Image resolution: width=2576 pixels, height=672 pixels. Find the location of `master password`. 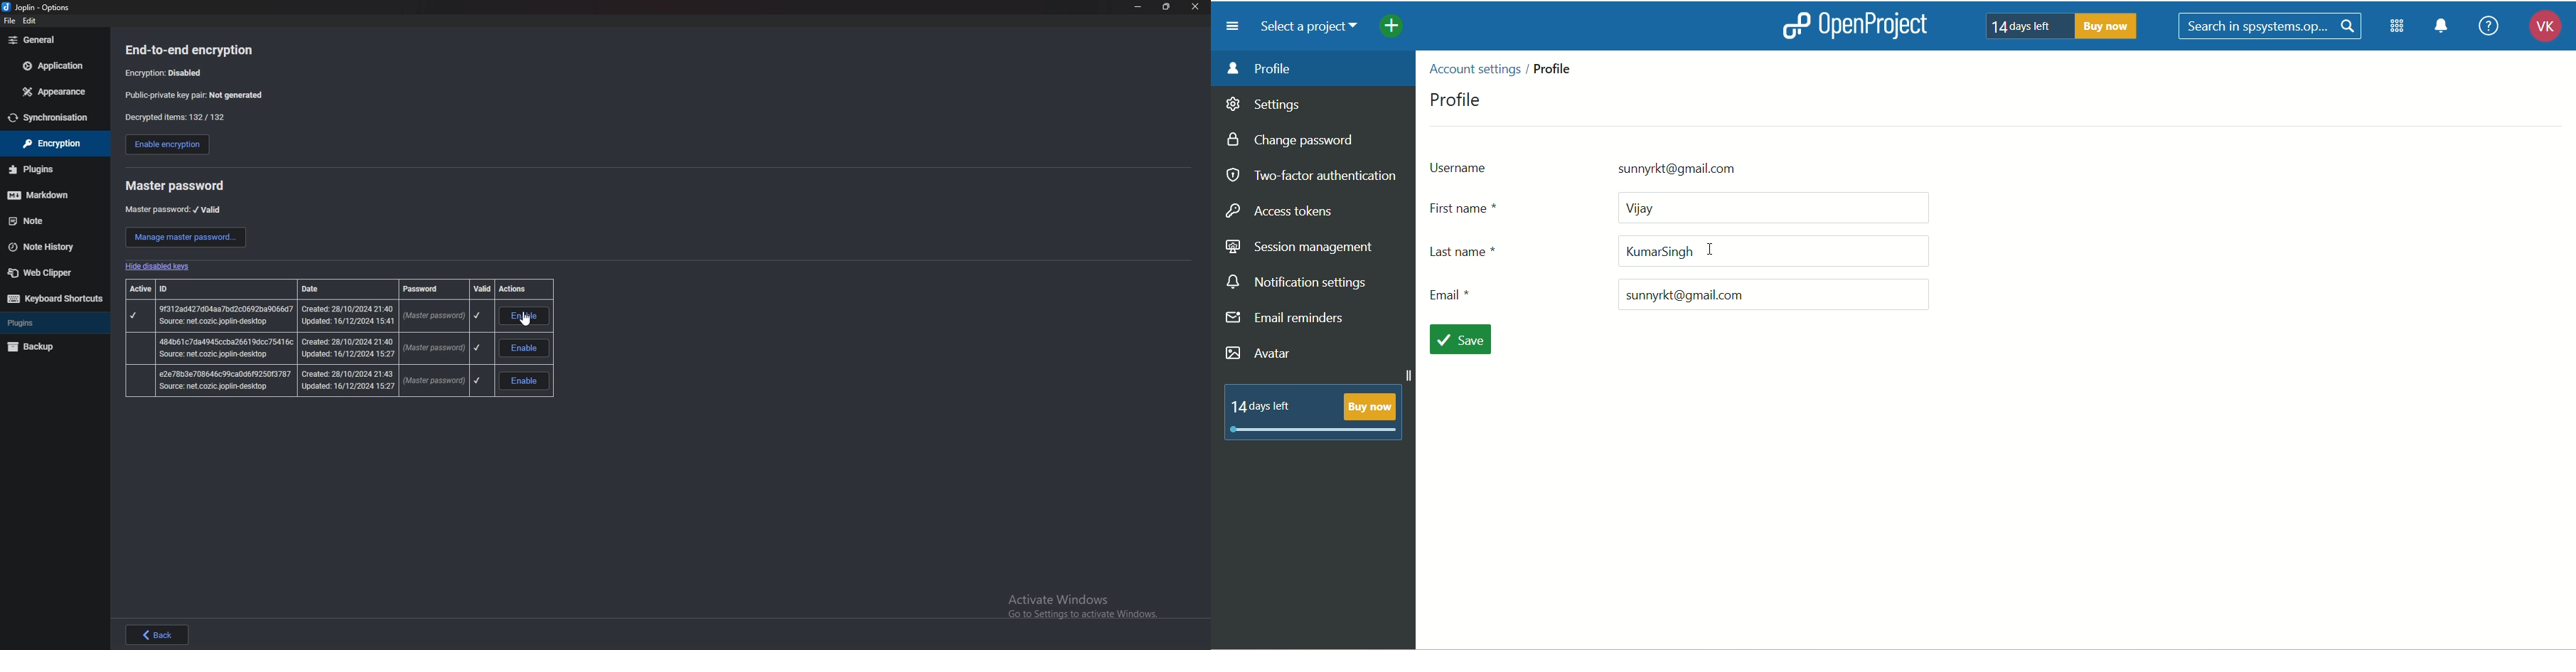

master password is located at coordinates (308, 348).